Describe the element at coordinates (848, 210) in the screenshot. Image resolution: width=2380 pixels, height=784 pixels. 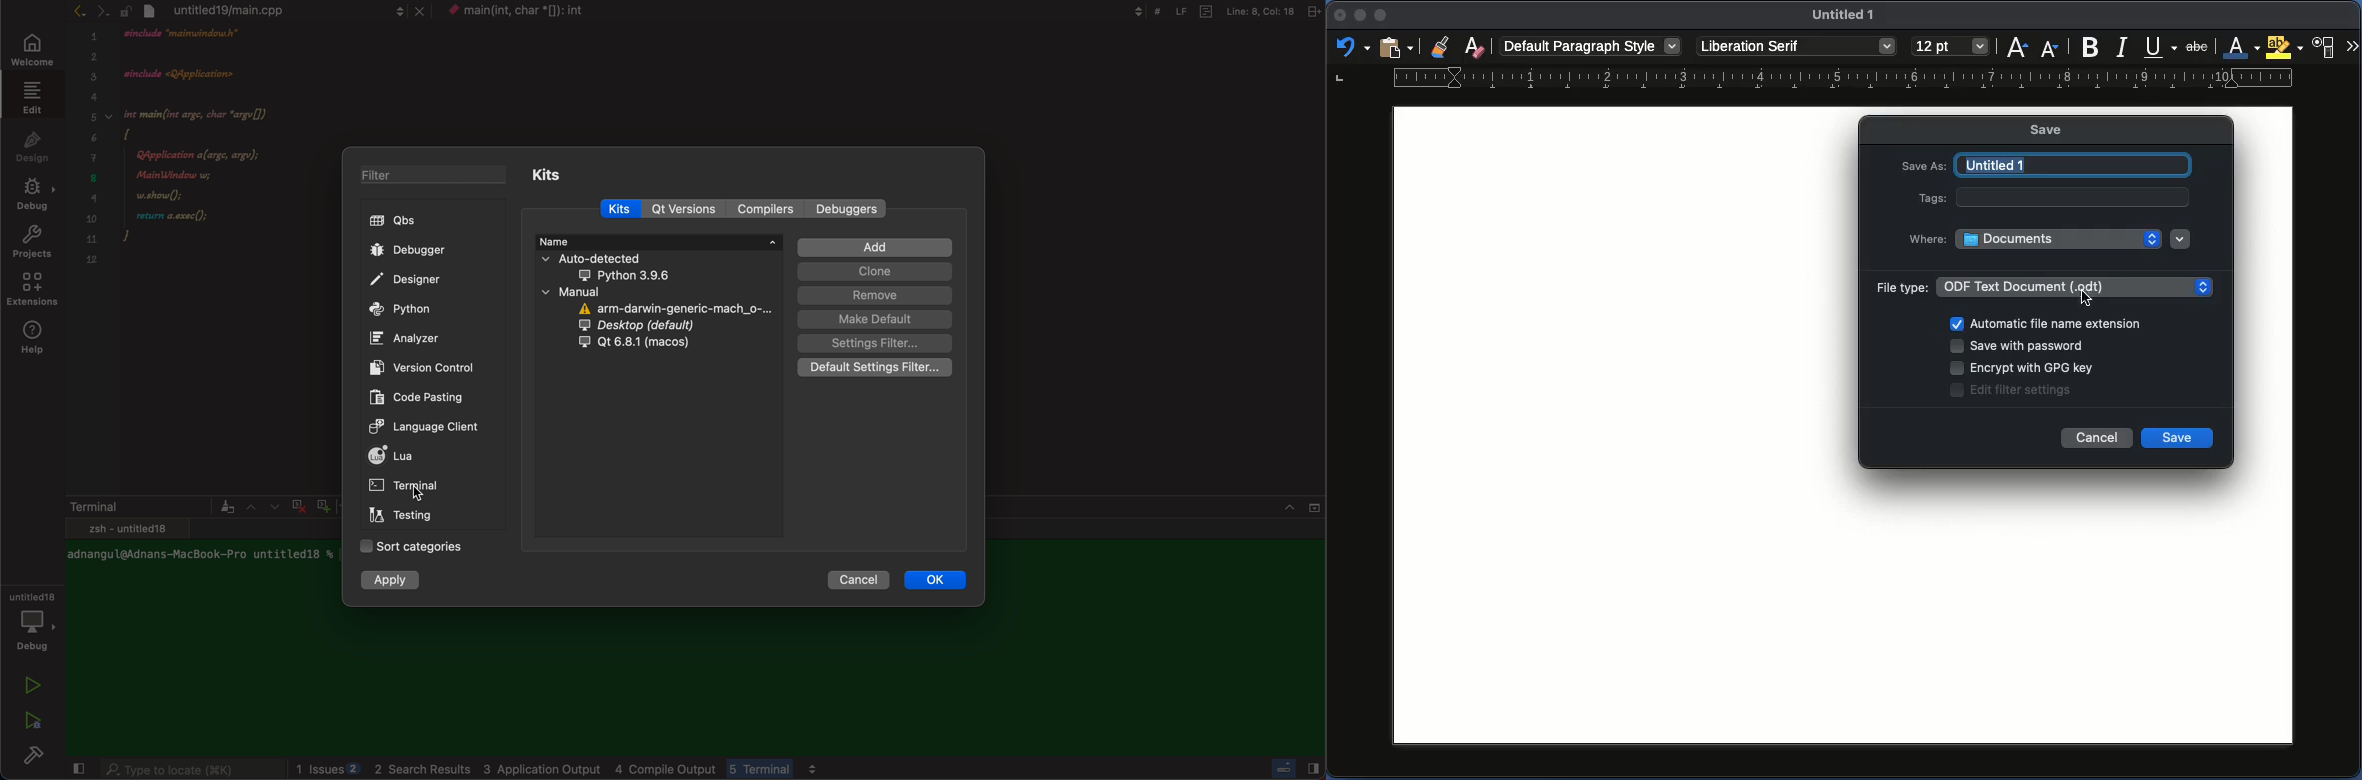
I see `debuggers` at that location.